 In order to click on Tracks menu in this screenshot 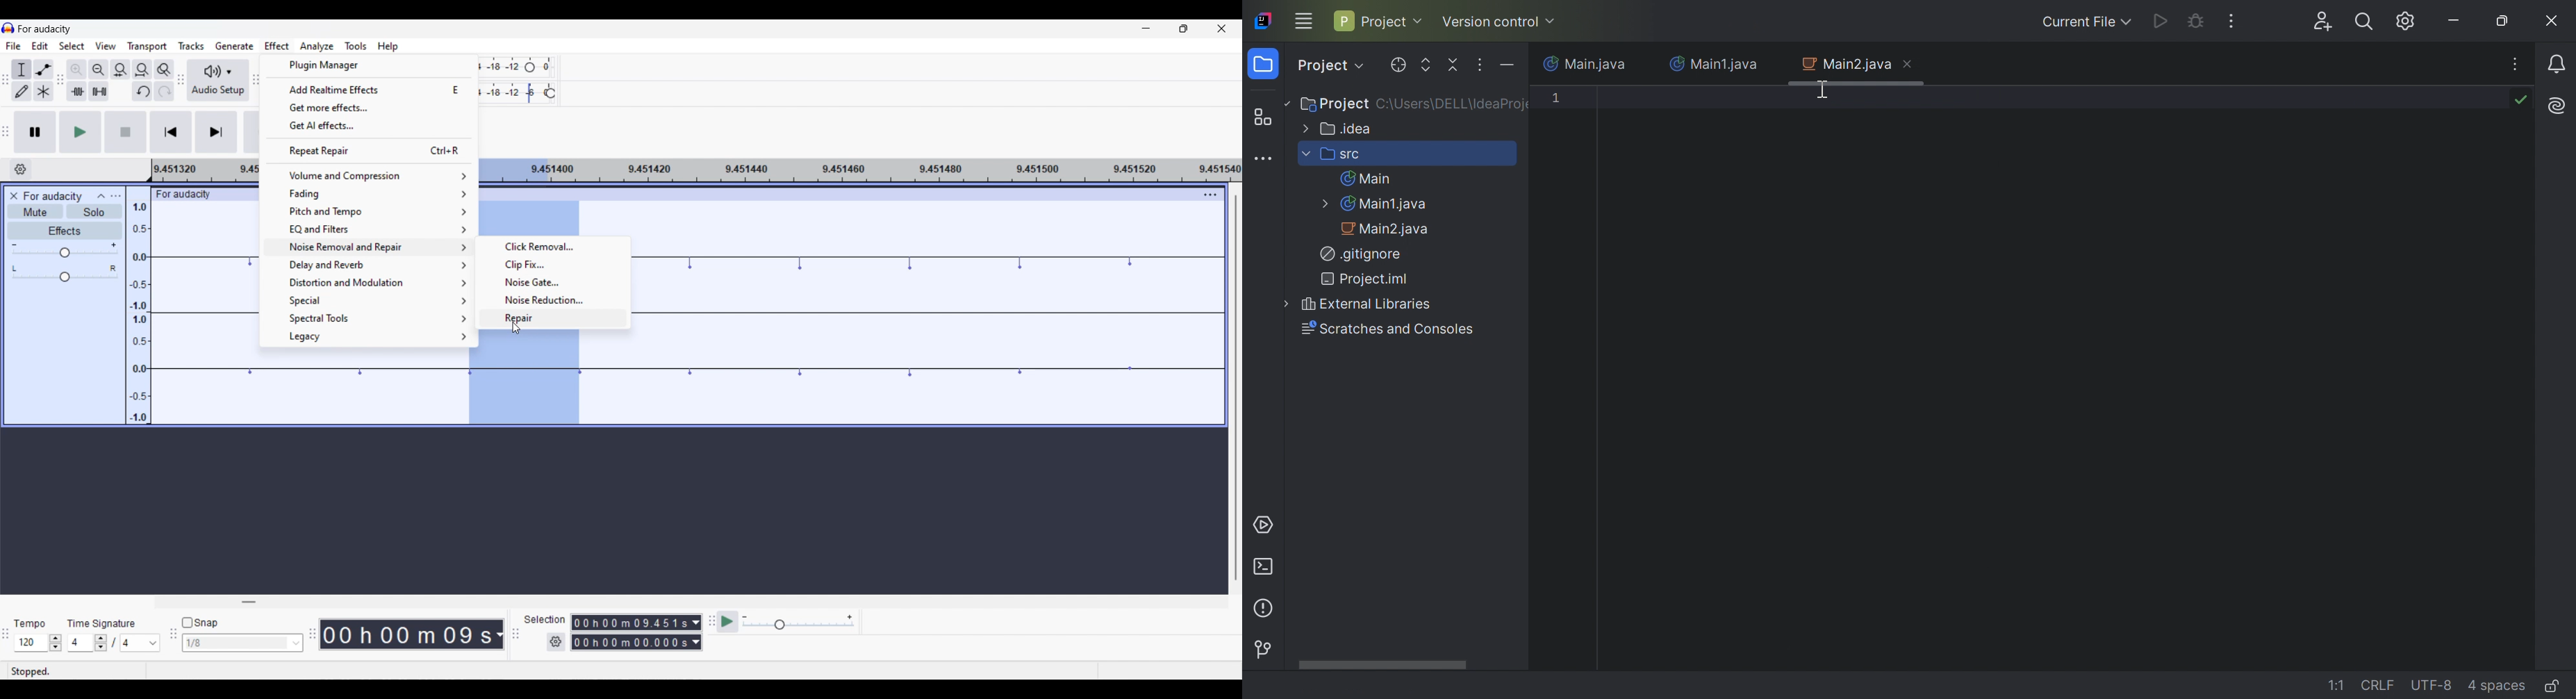, I will do `click(192, 46)`.